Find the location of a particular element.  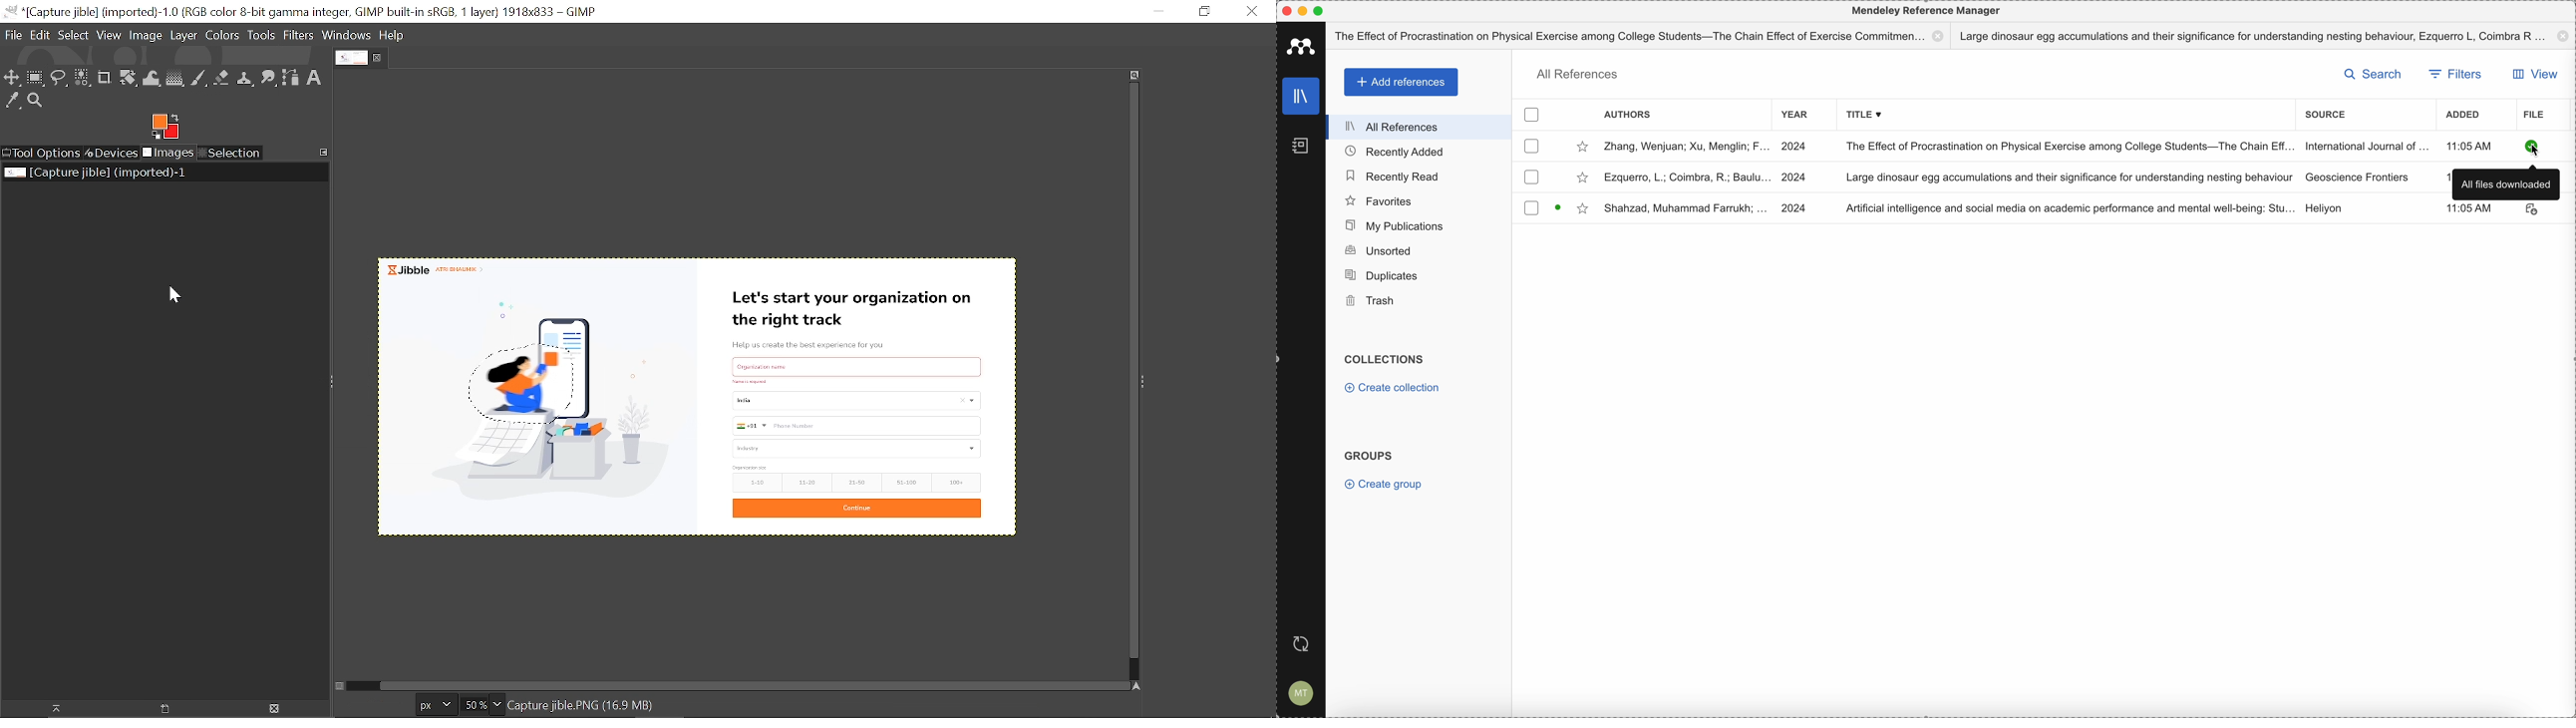

Windows is located at coordinates (348, 37).